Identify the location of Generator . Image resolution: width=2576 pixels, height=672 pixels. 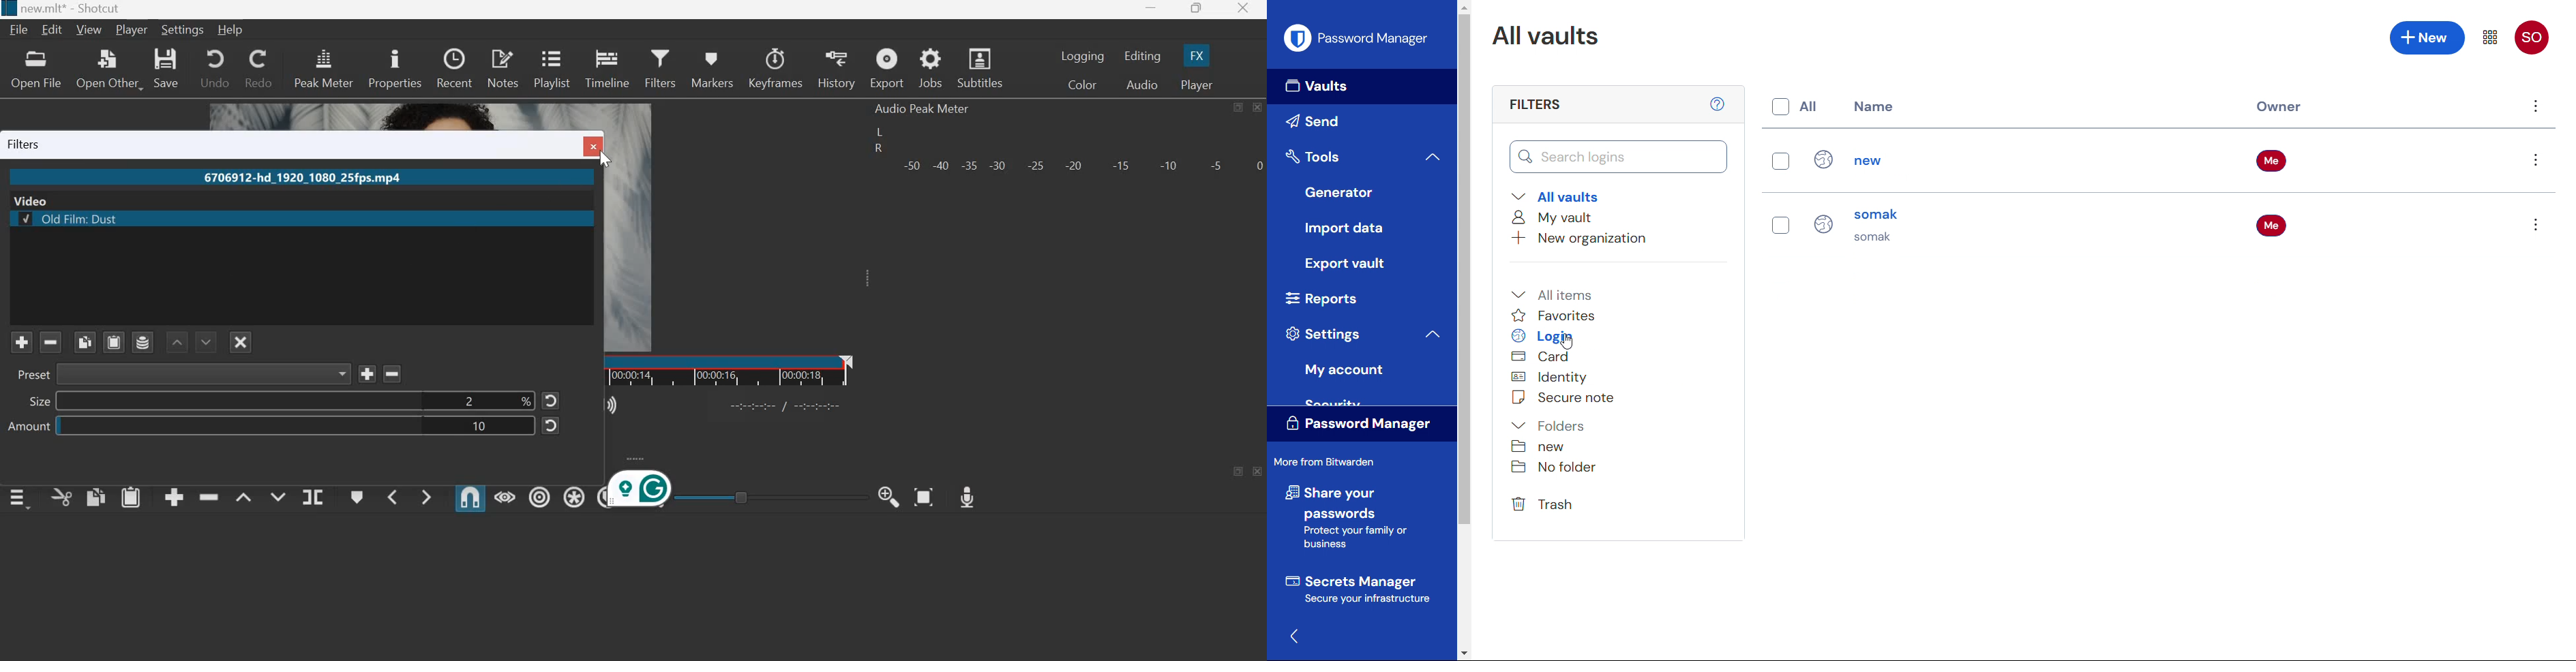
(1338, 192).